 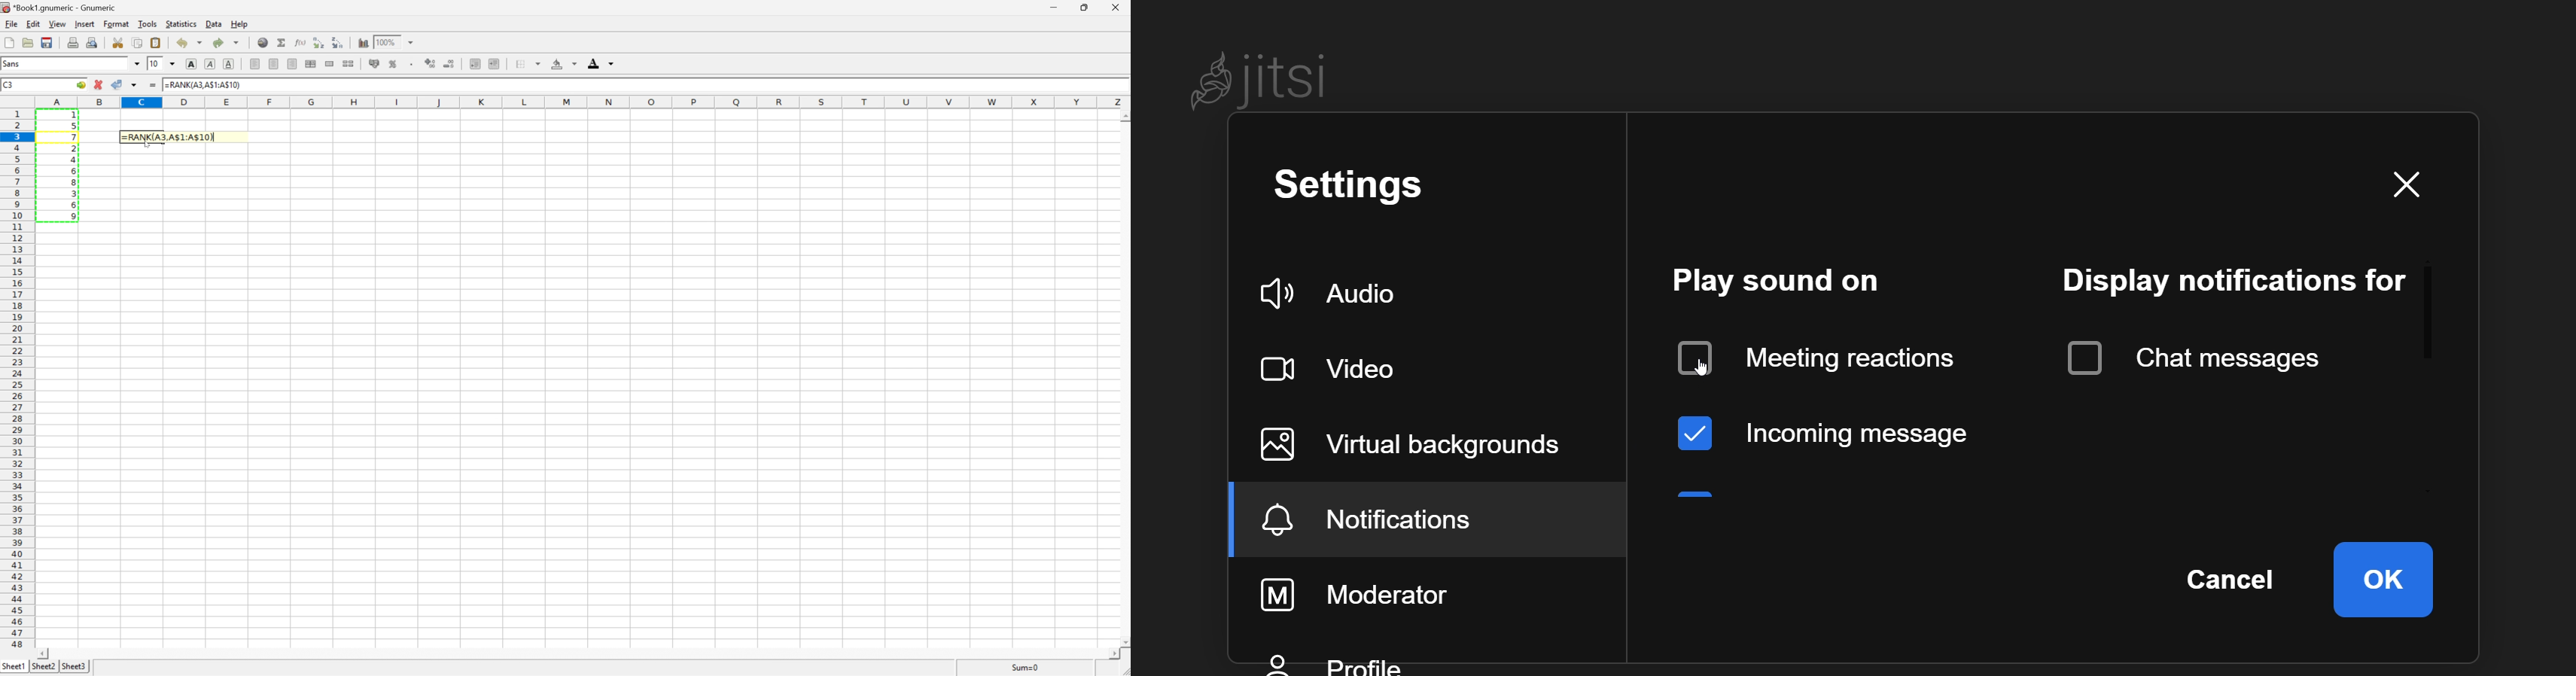 I want to click on Set the format of the selected cells to include a thousands separator, so click(x=411, y=64).